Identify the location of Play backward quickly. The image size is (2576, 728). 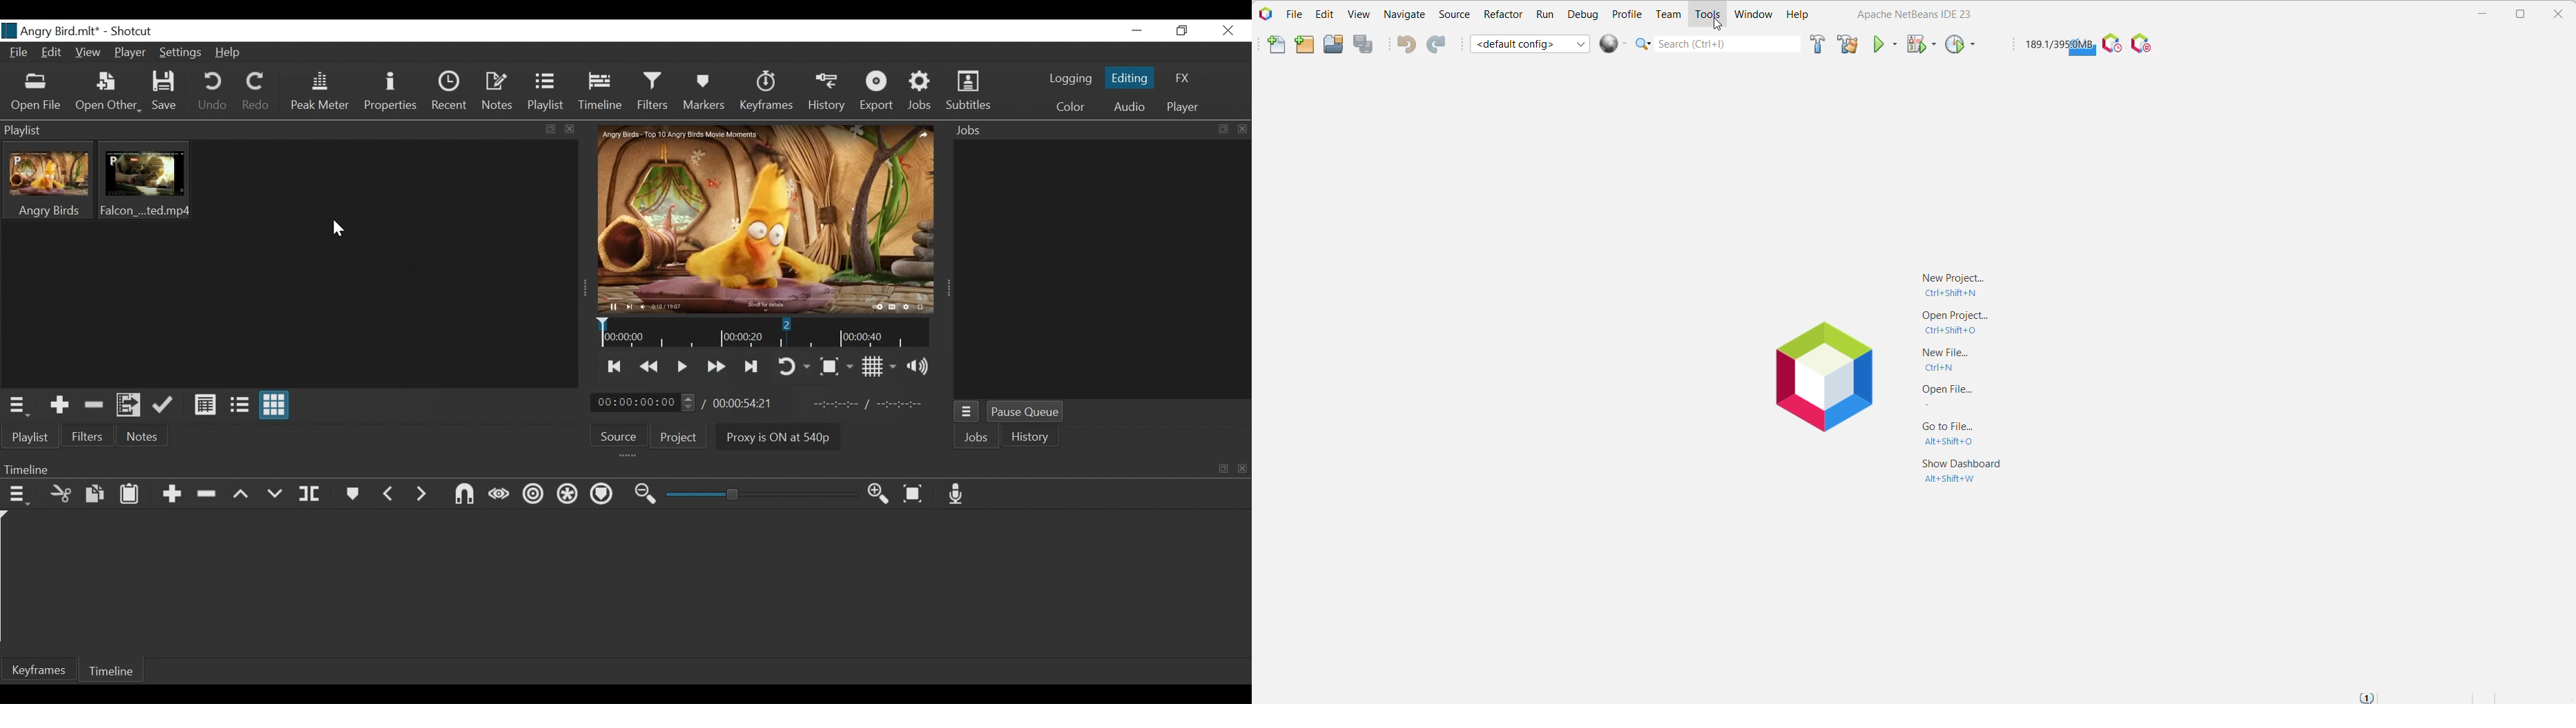
(650, 366).